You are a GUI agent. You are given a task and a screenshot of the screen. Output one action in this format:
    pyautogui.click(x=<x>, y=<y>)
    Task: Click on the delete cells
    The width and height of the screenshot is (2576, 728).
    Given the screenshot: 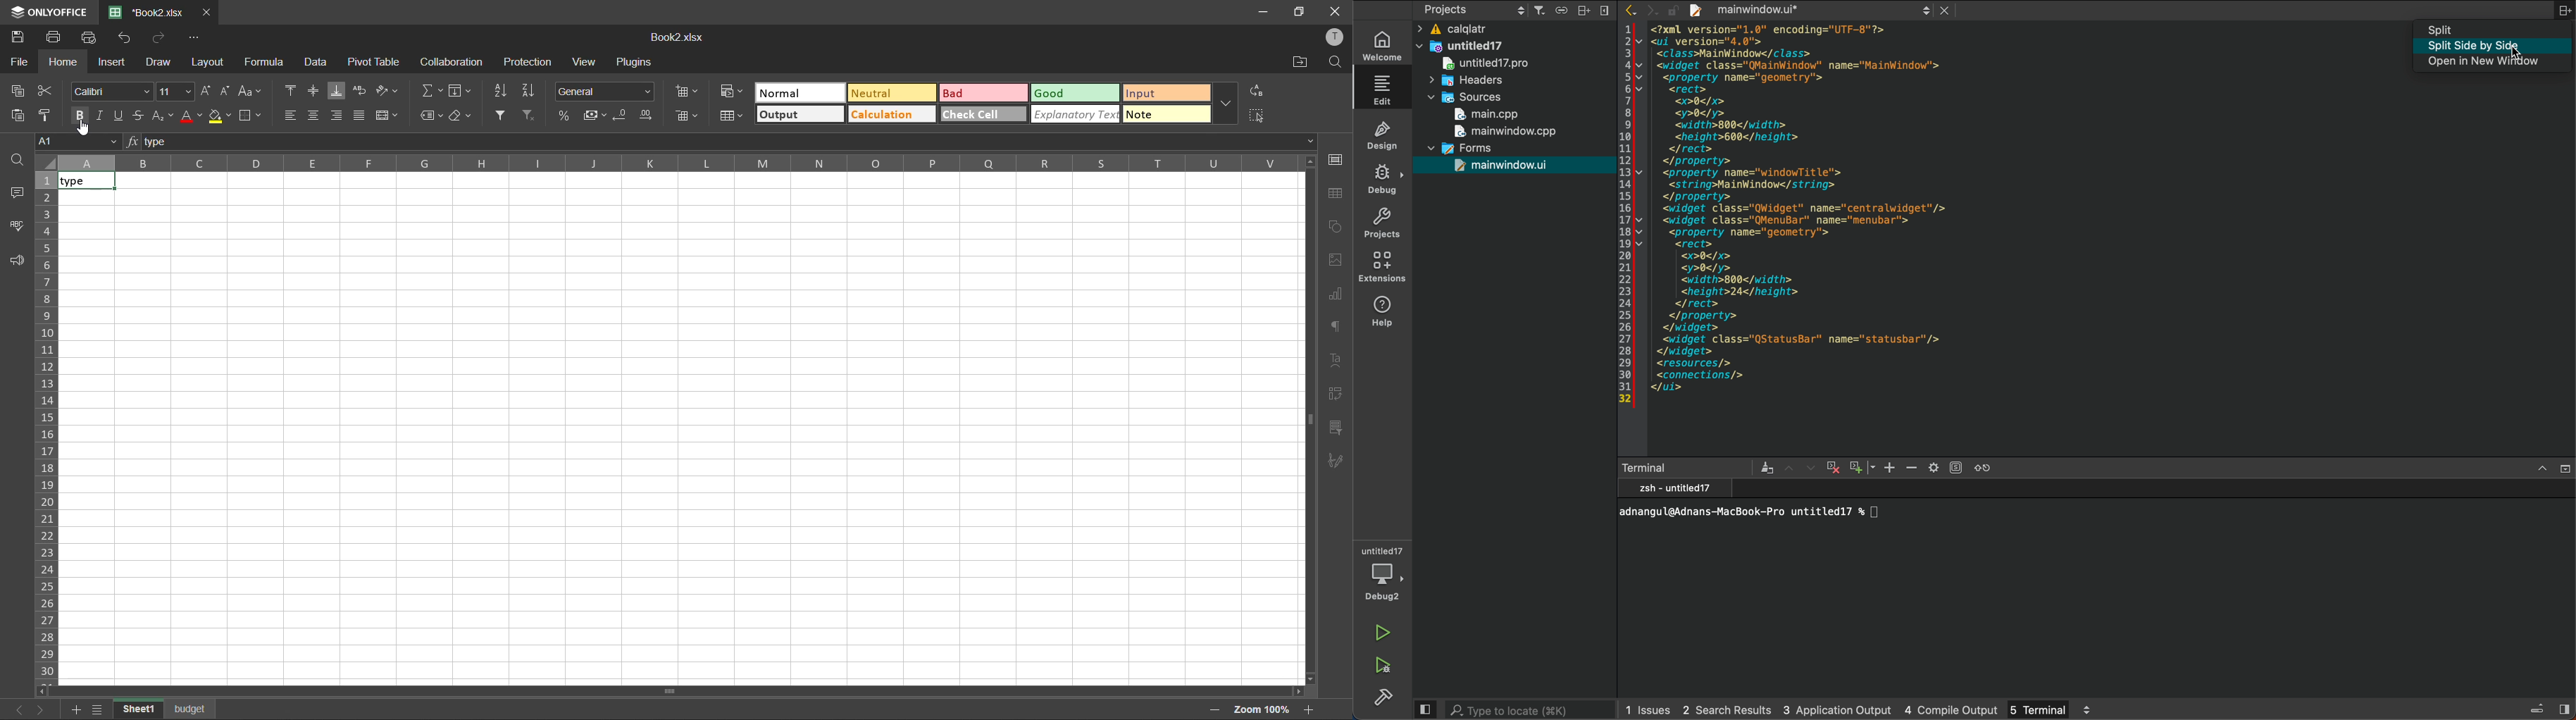 What is the action you would take?
    pyautogui.click(x=687, y=118)
    